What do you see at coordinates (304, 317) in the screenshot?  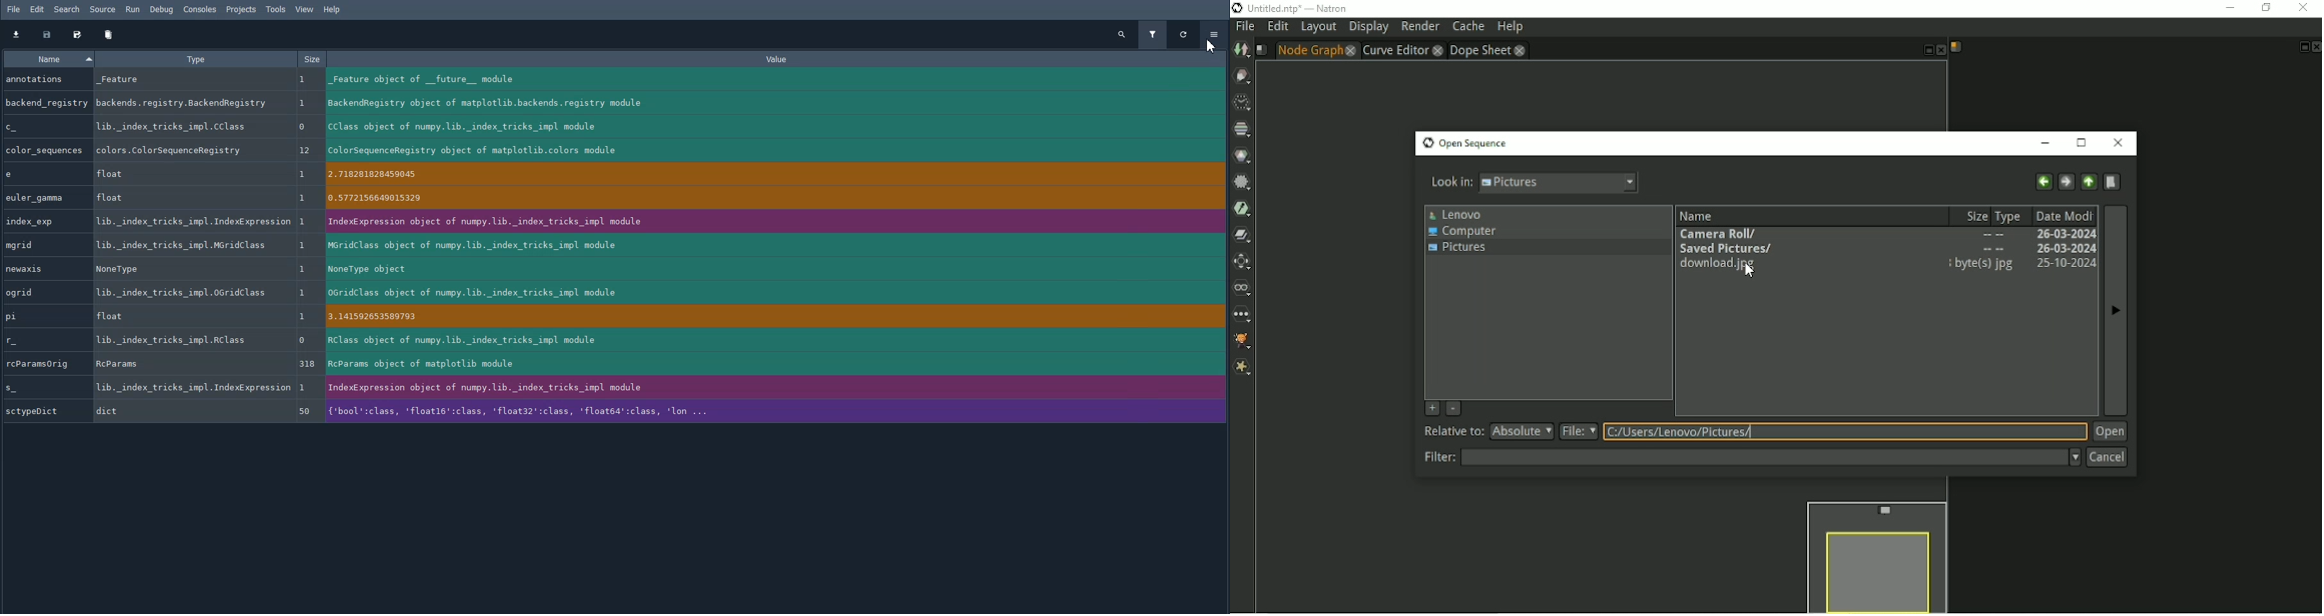 I see `1` at bounding box center [304, 317].